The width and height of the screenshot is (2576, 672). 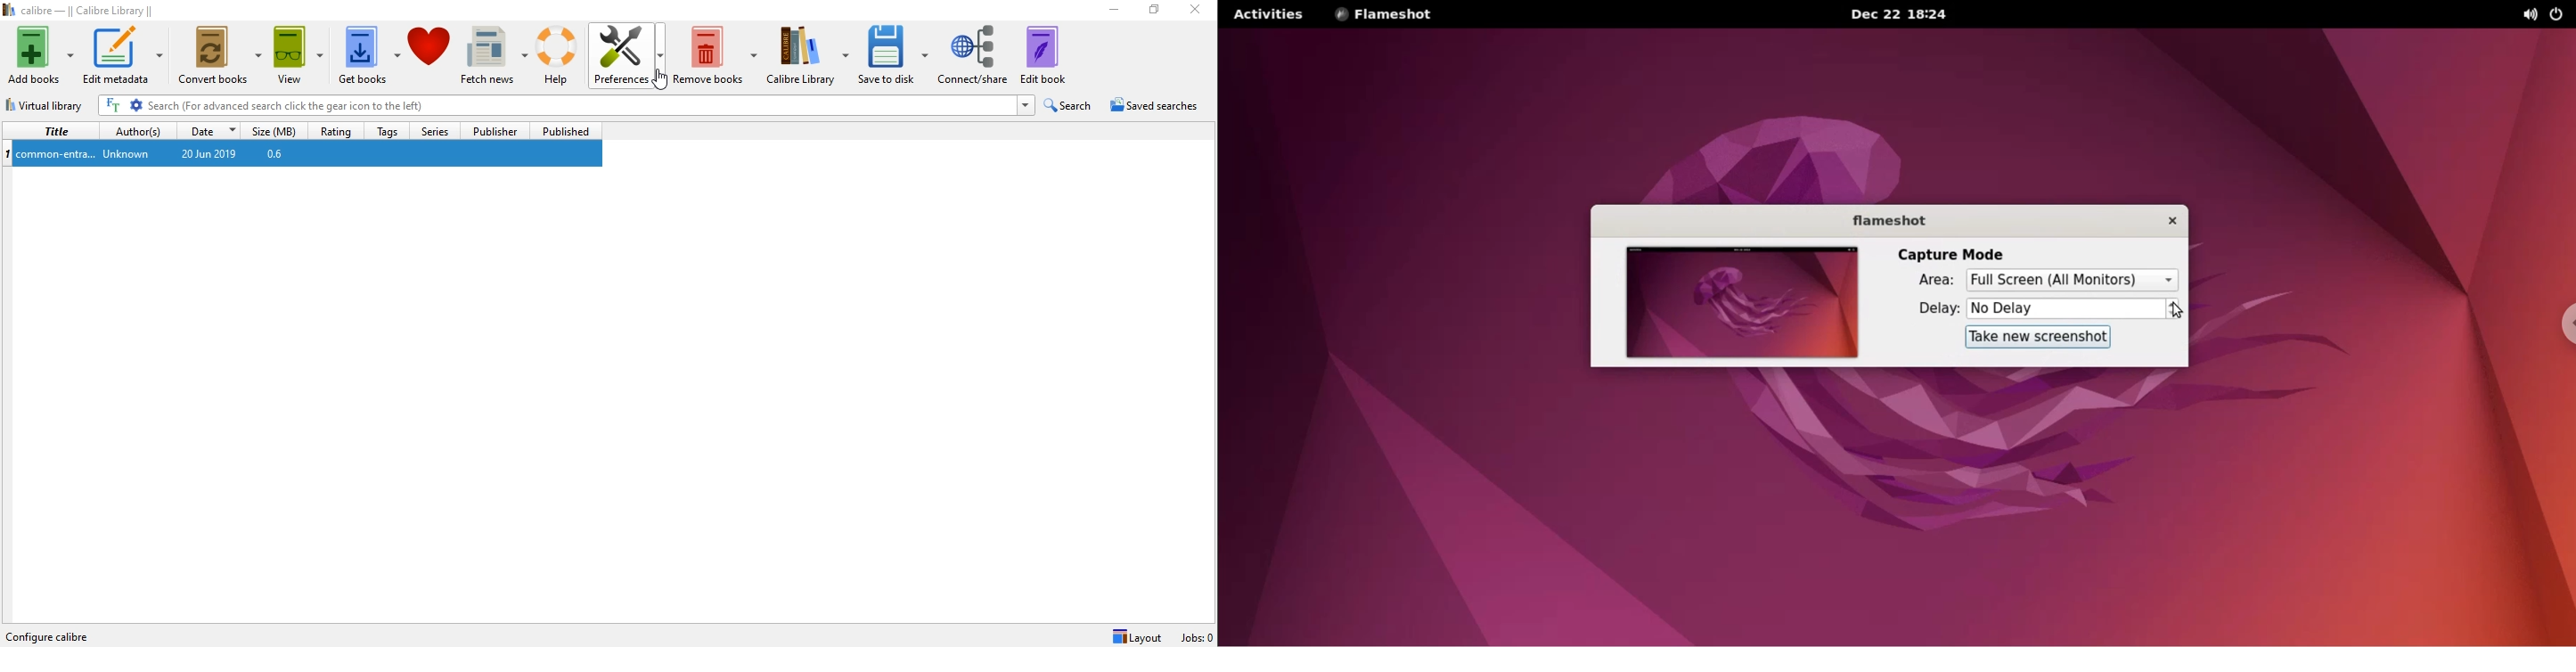 I want to click on advanced search, so click(x=137, y=105).